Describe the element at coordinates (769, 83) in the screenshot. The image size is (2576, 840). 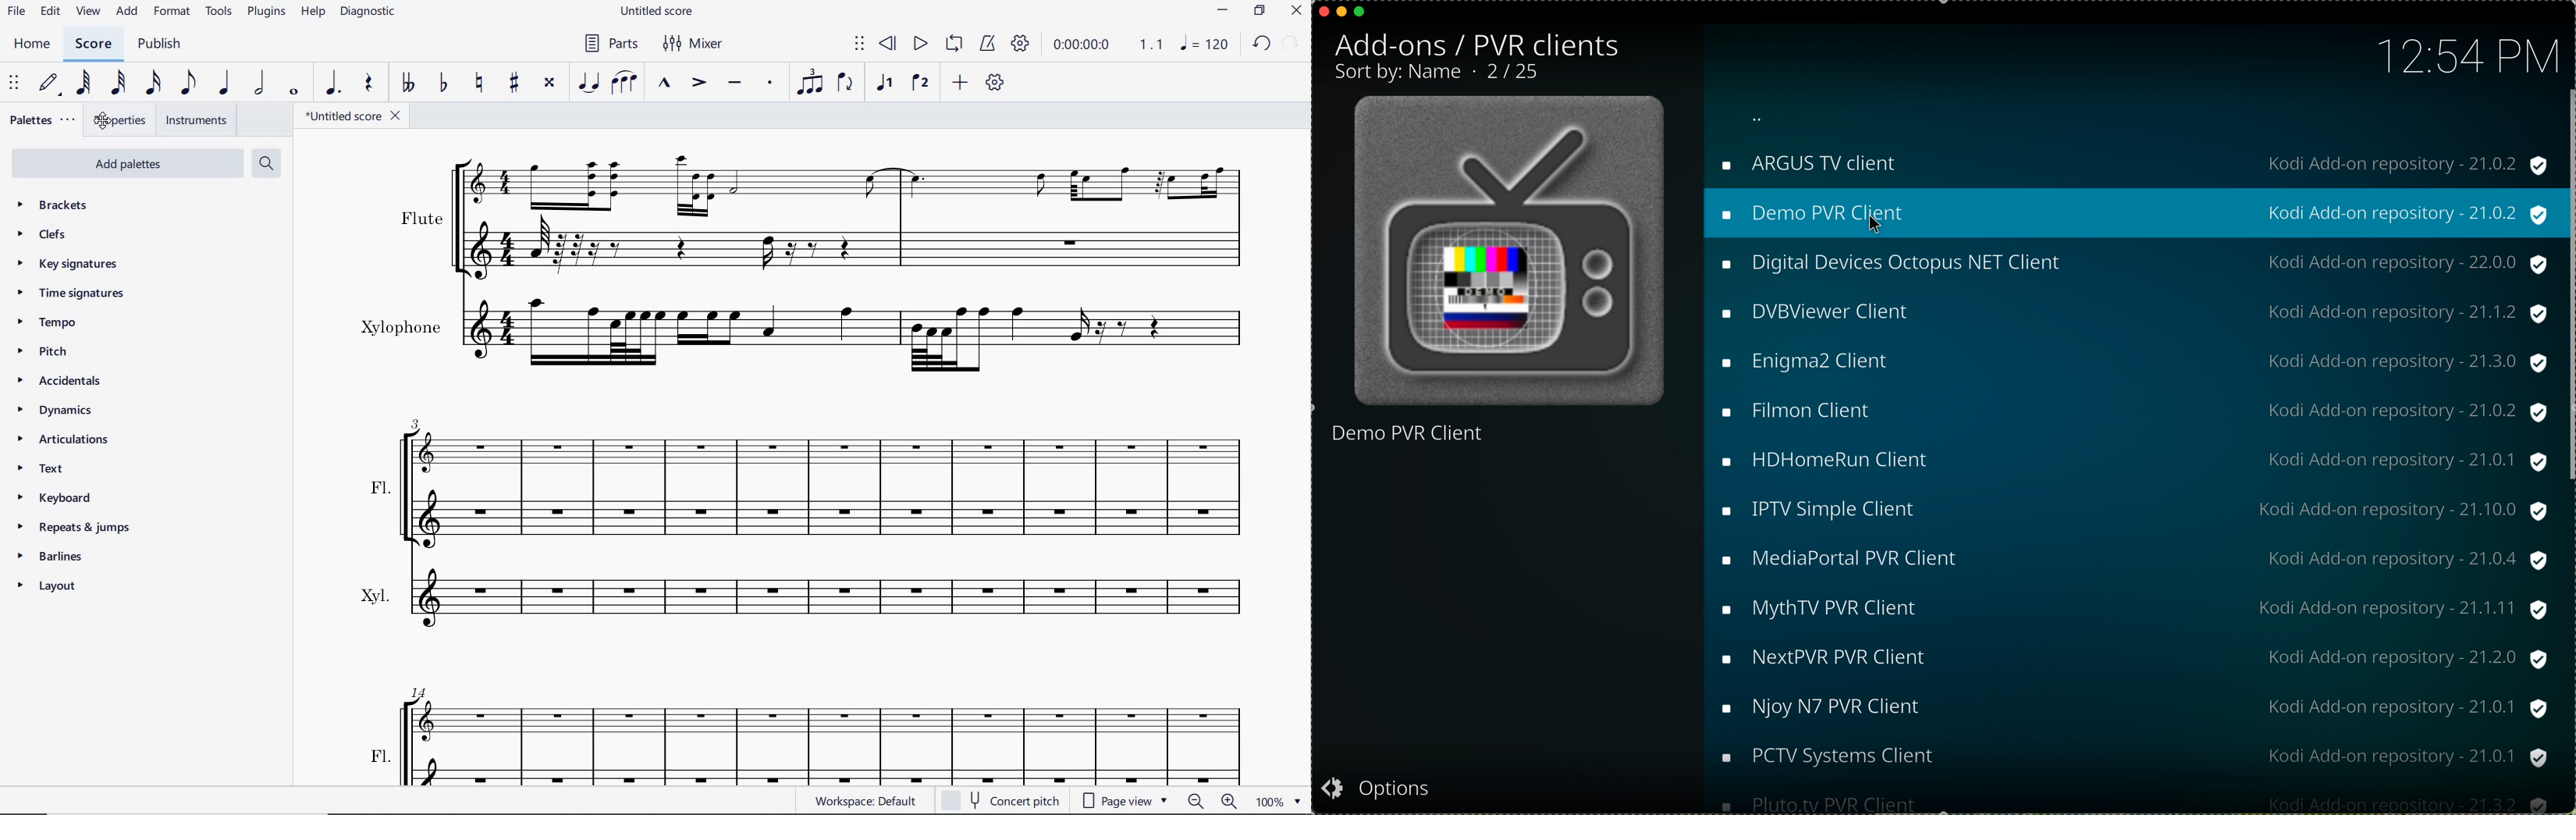
I see `STACCATO` at that location.